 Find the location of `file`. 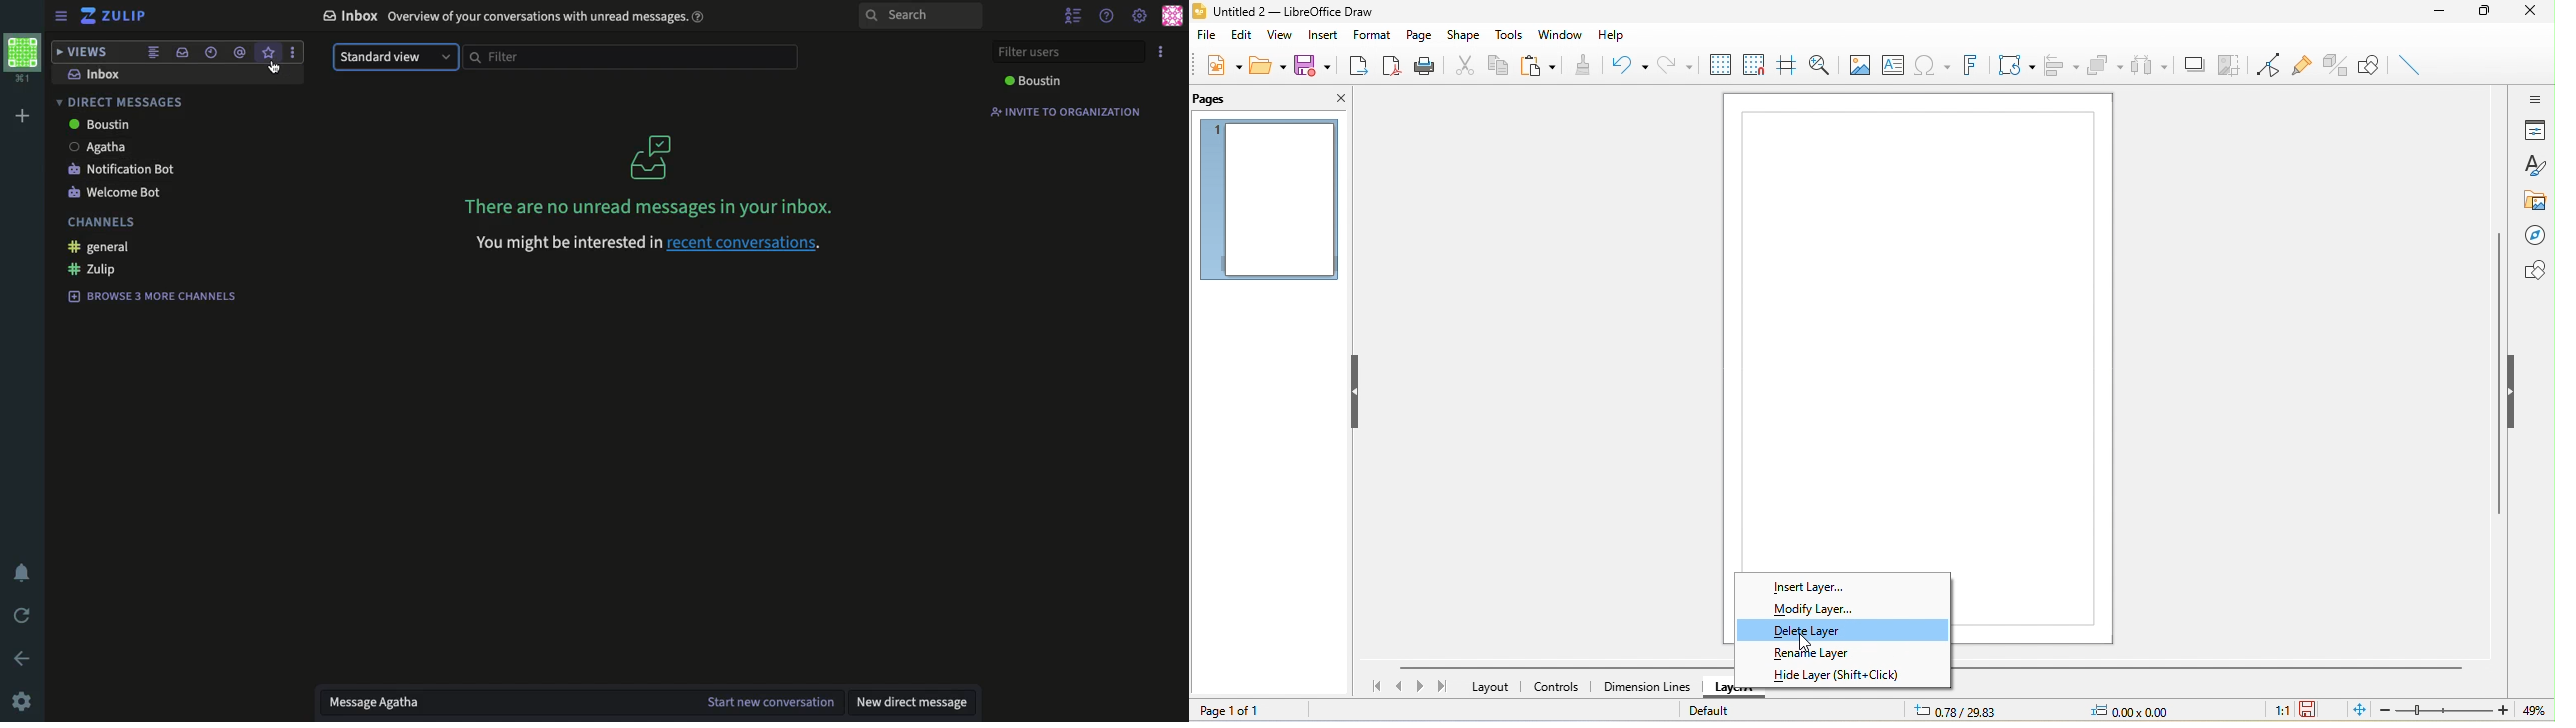

file is located at coordinates (1208, 33).